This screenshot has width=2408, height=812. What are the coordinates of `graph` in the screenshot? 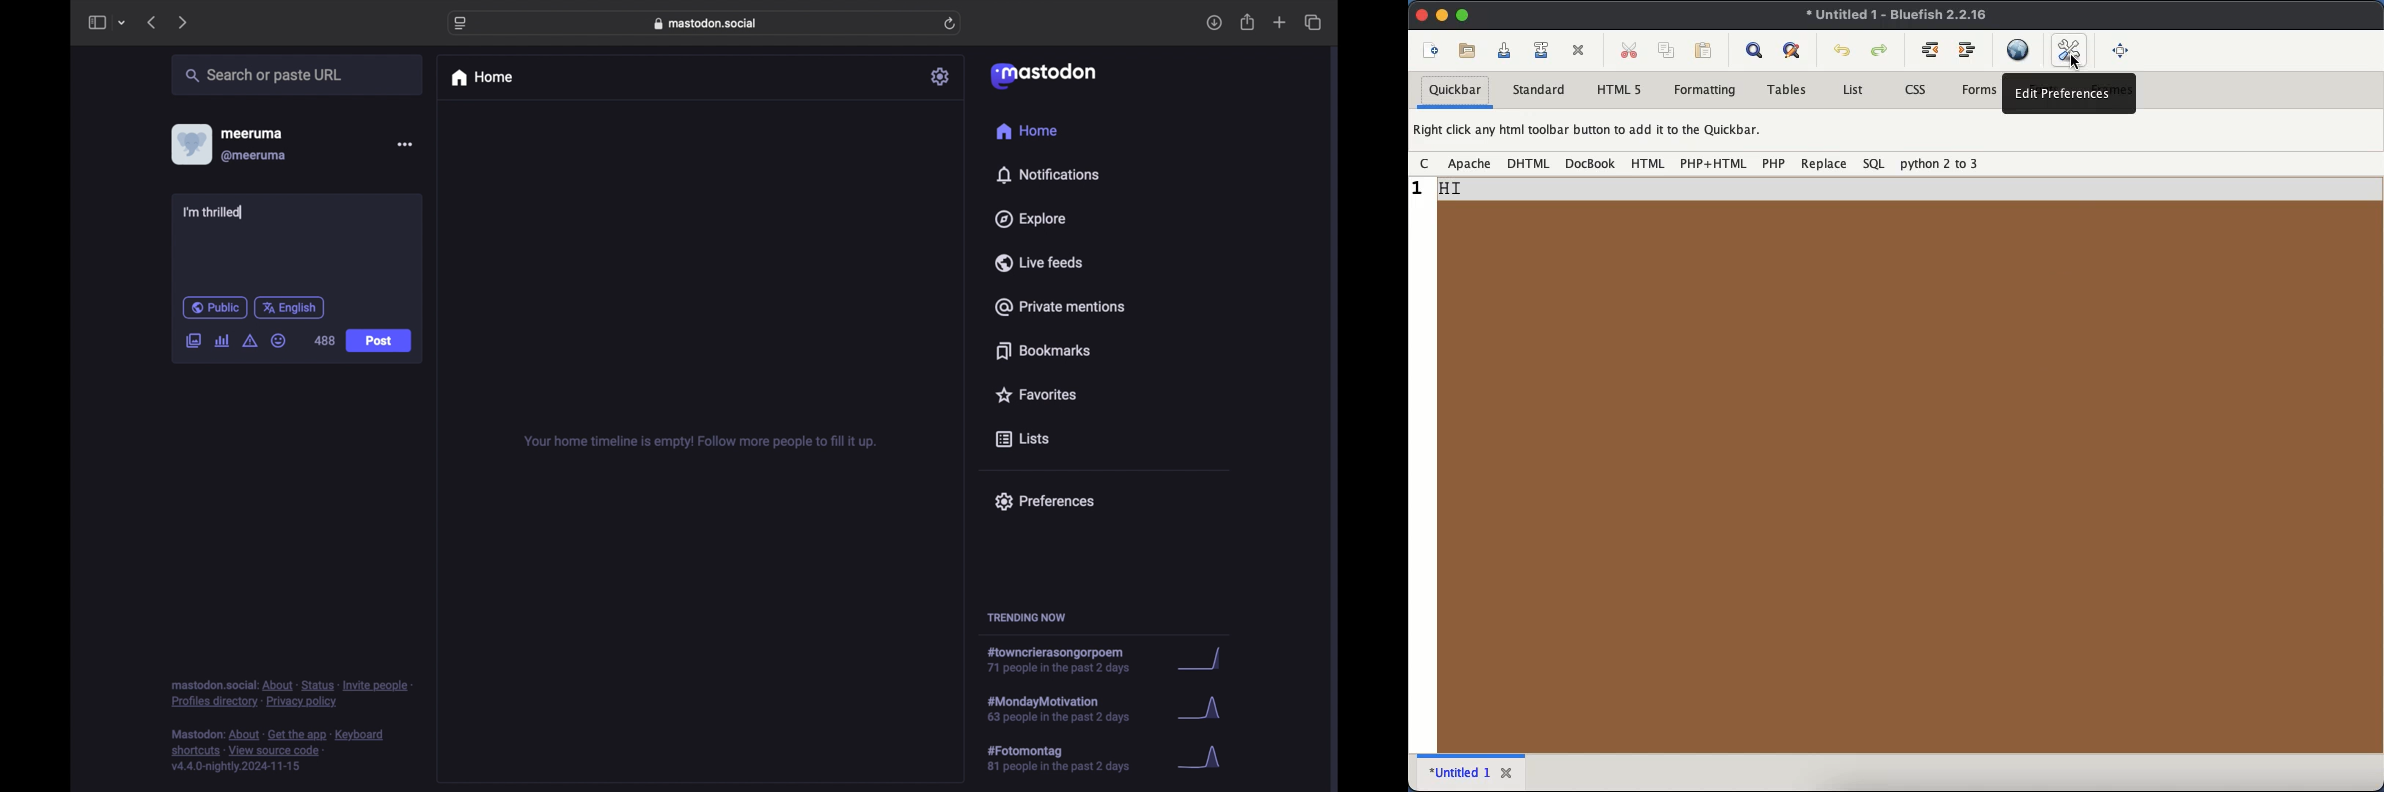 It's located at (1203, 710).